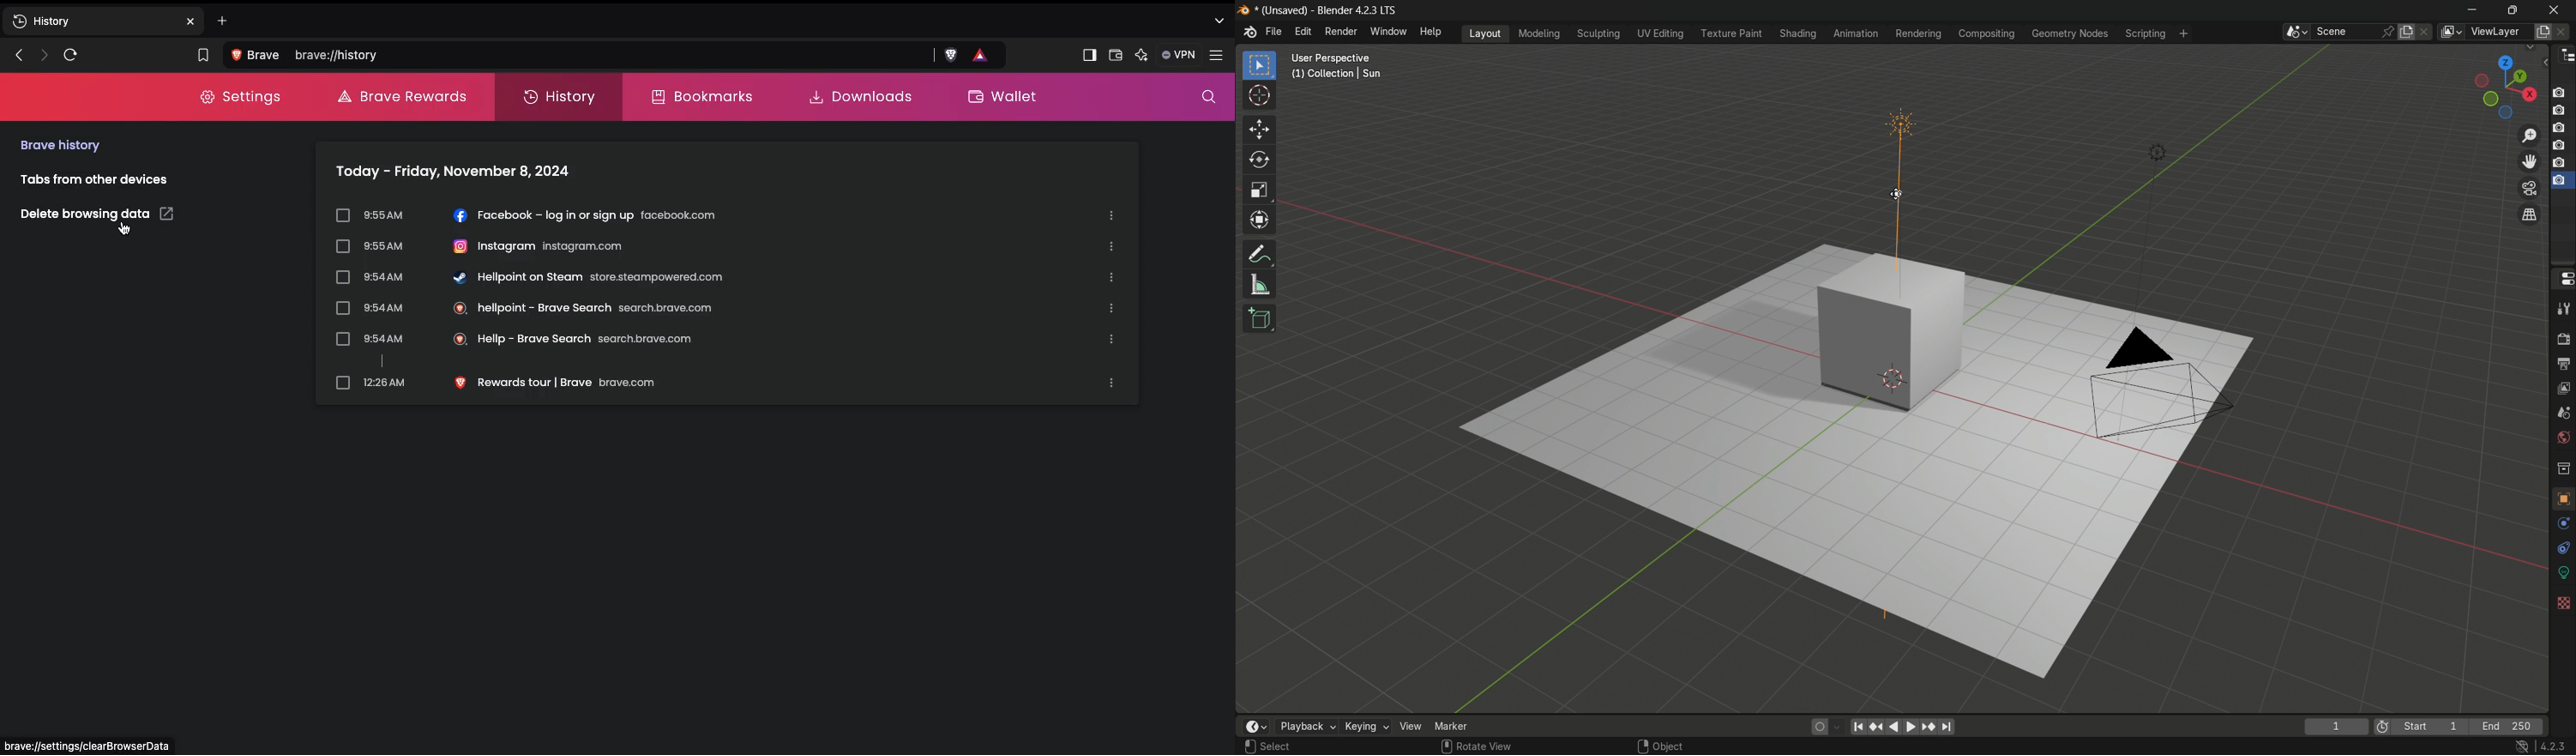 Image resolution: width=2576 pixels, height=756 pixels. I want to click on select box, so click(1260, 65).